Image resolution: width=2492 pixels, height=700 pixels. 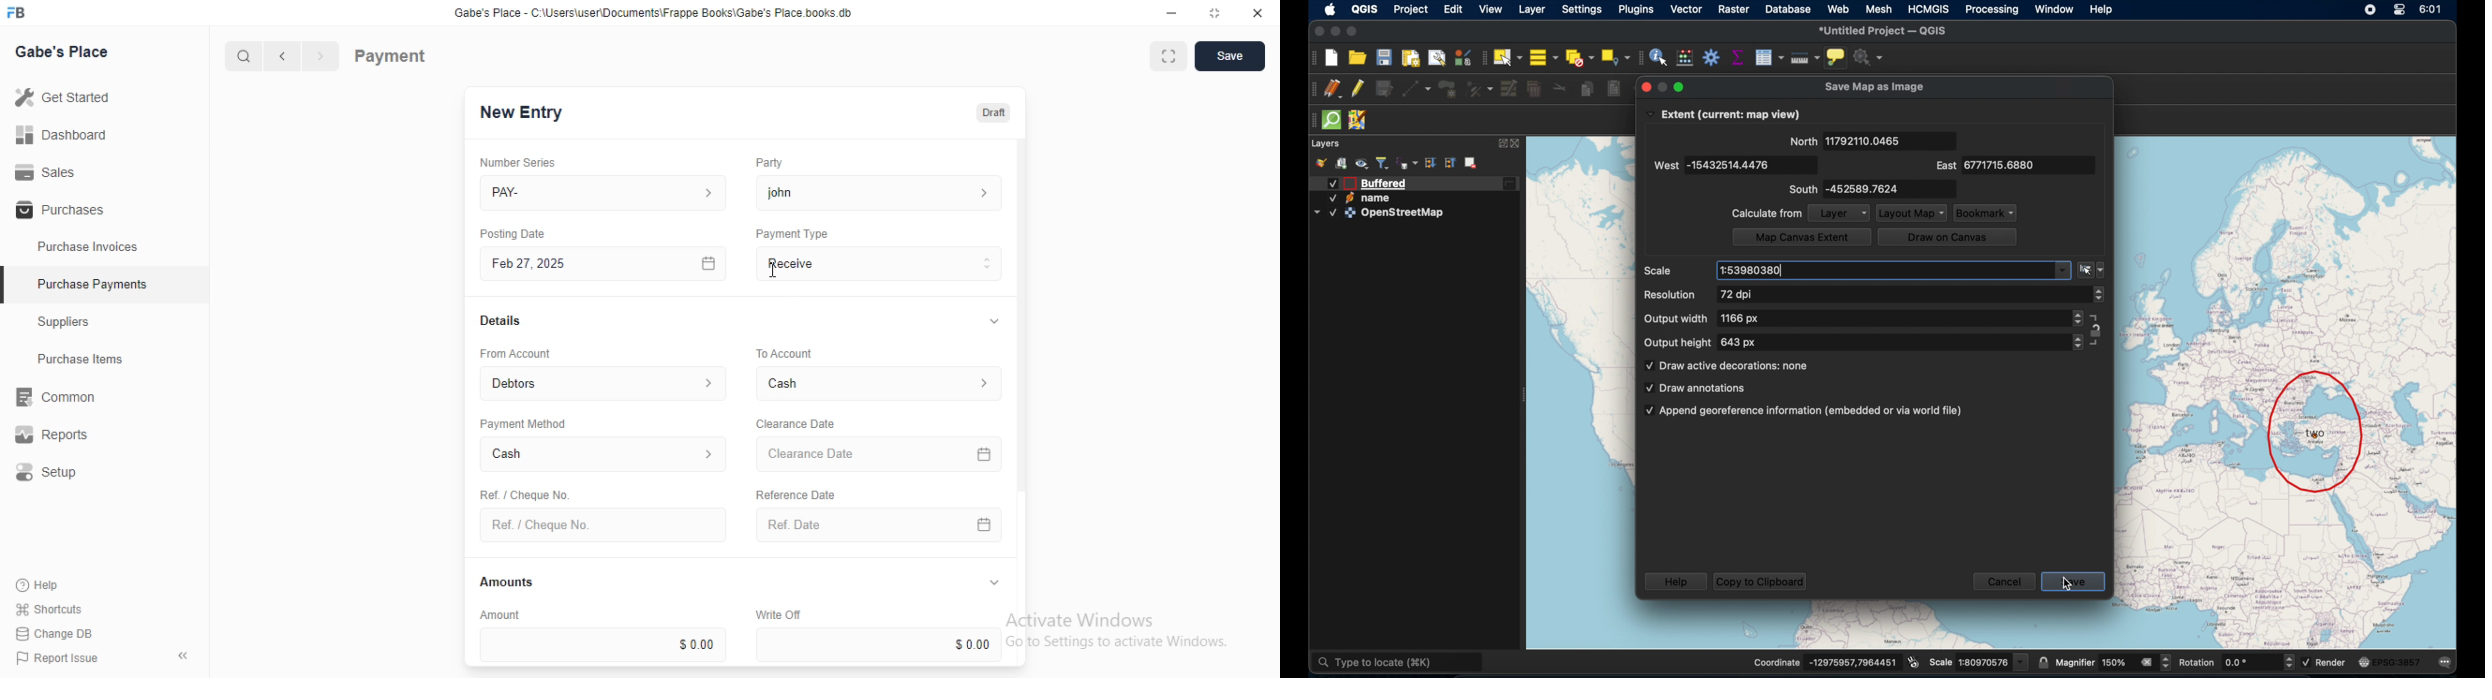 I want to click on resolution, so click(x=1669, y=294).